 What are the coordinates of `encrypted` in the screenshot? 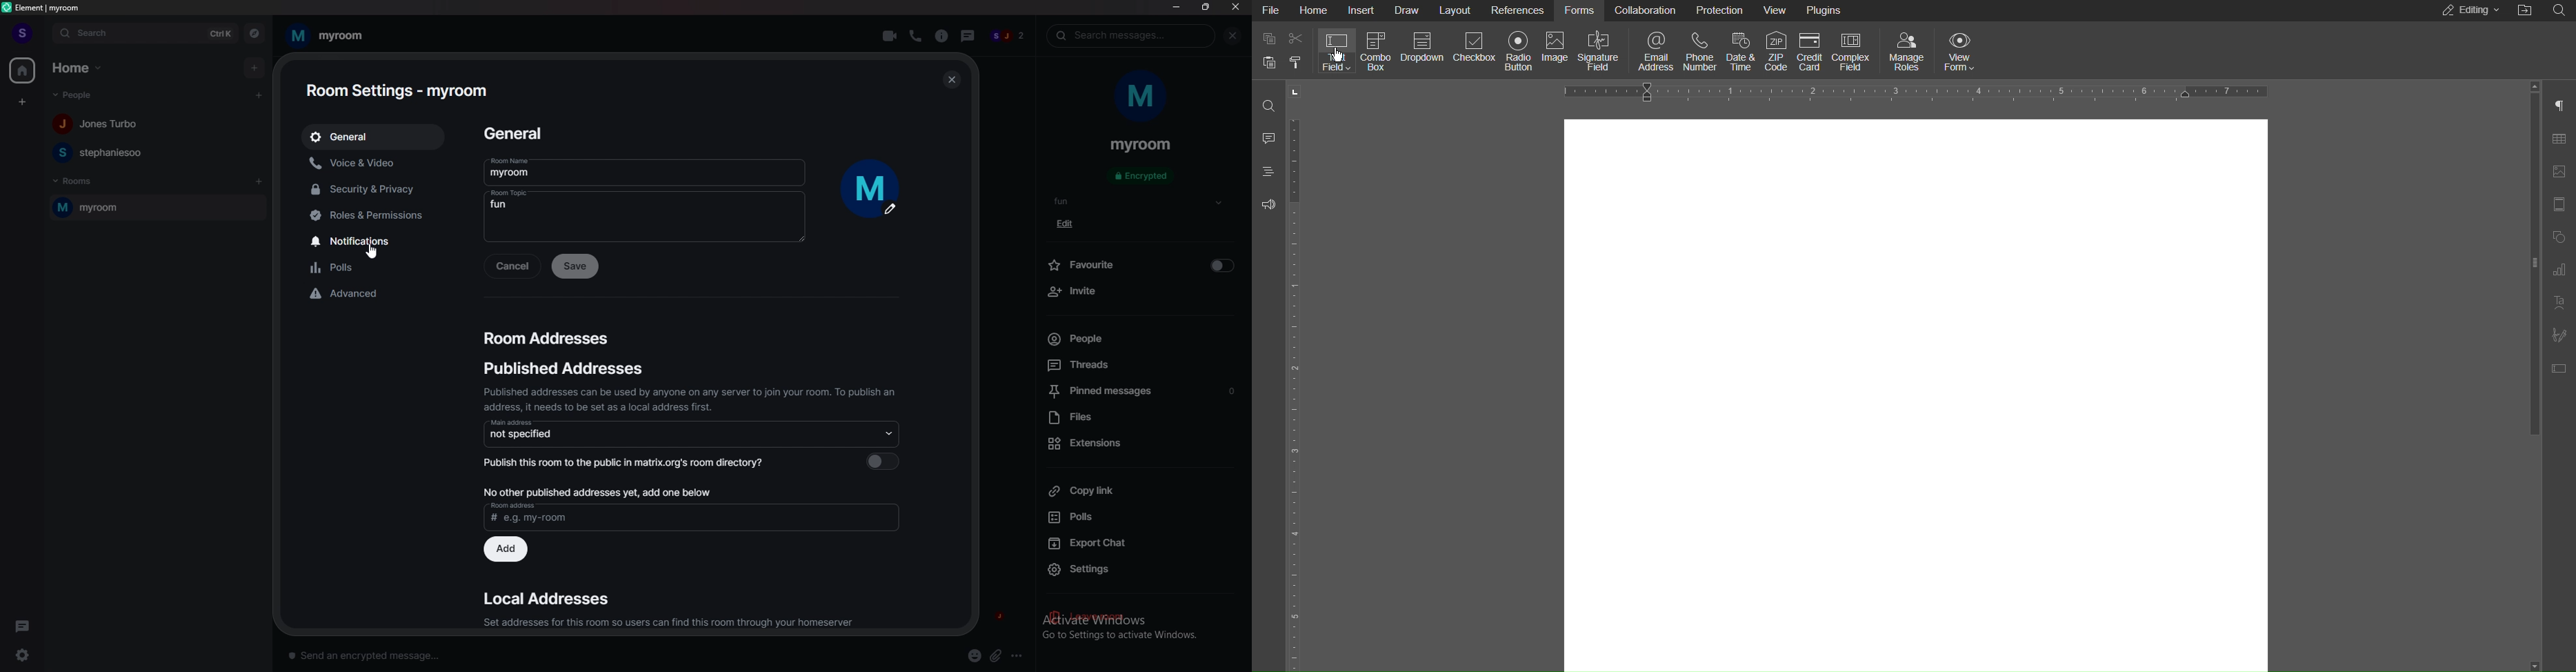 It's located at (1144, 177).